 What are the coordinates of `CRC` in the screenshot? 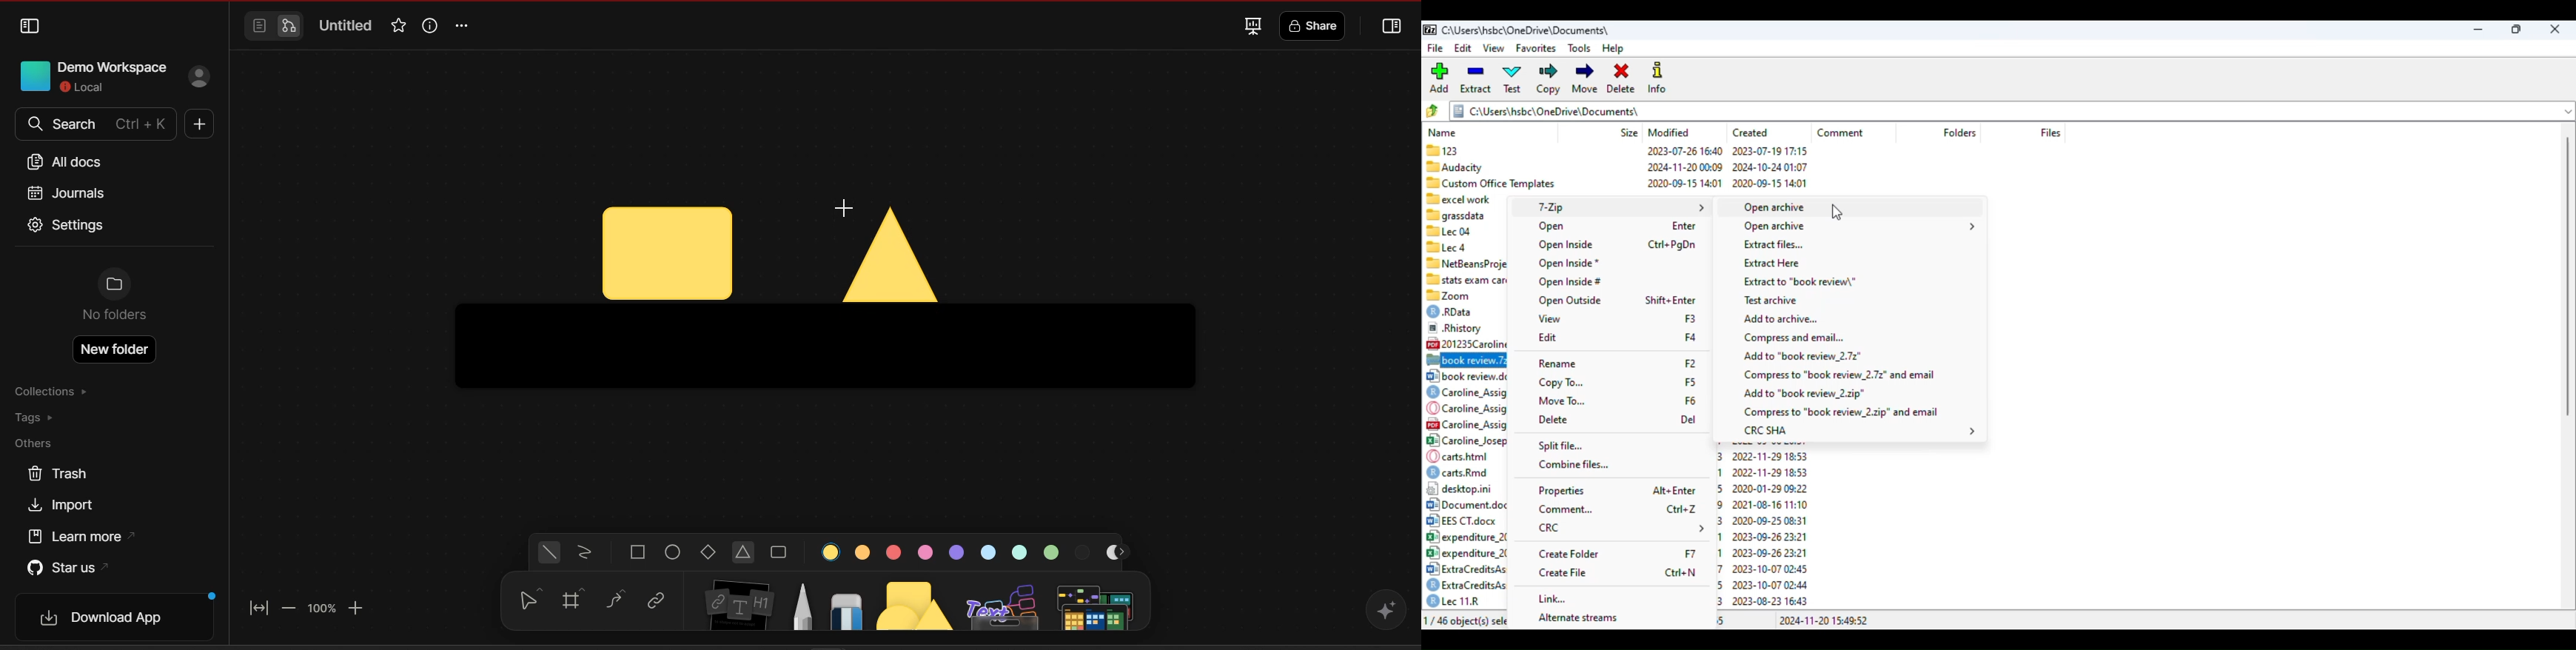 It's located at (1622, 527).